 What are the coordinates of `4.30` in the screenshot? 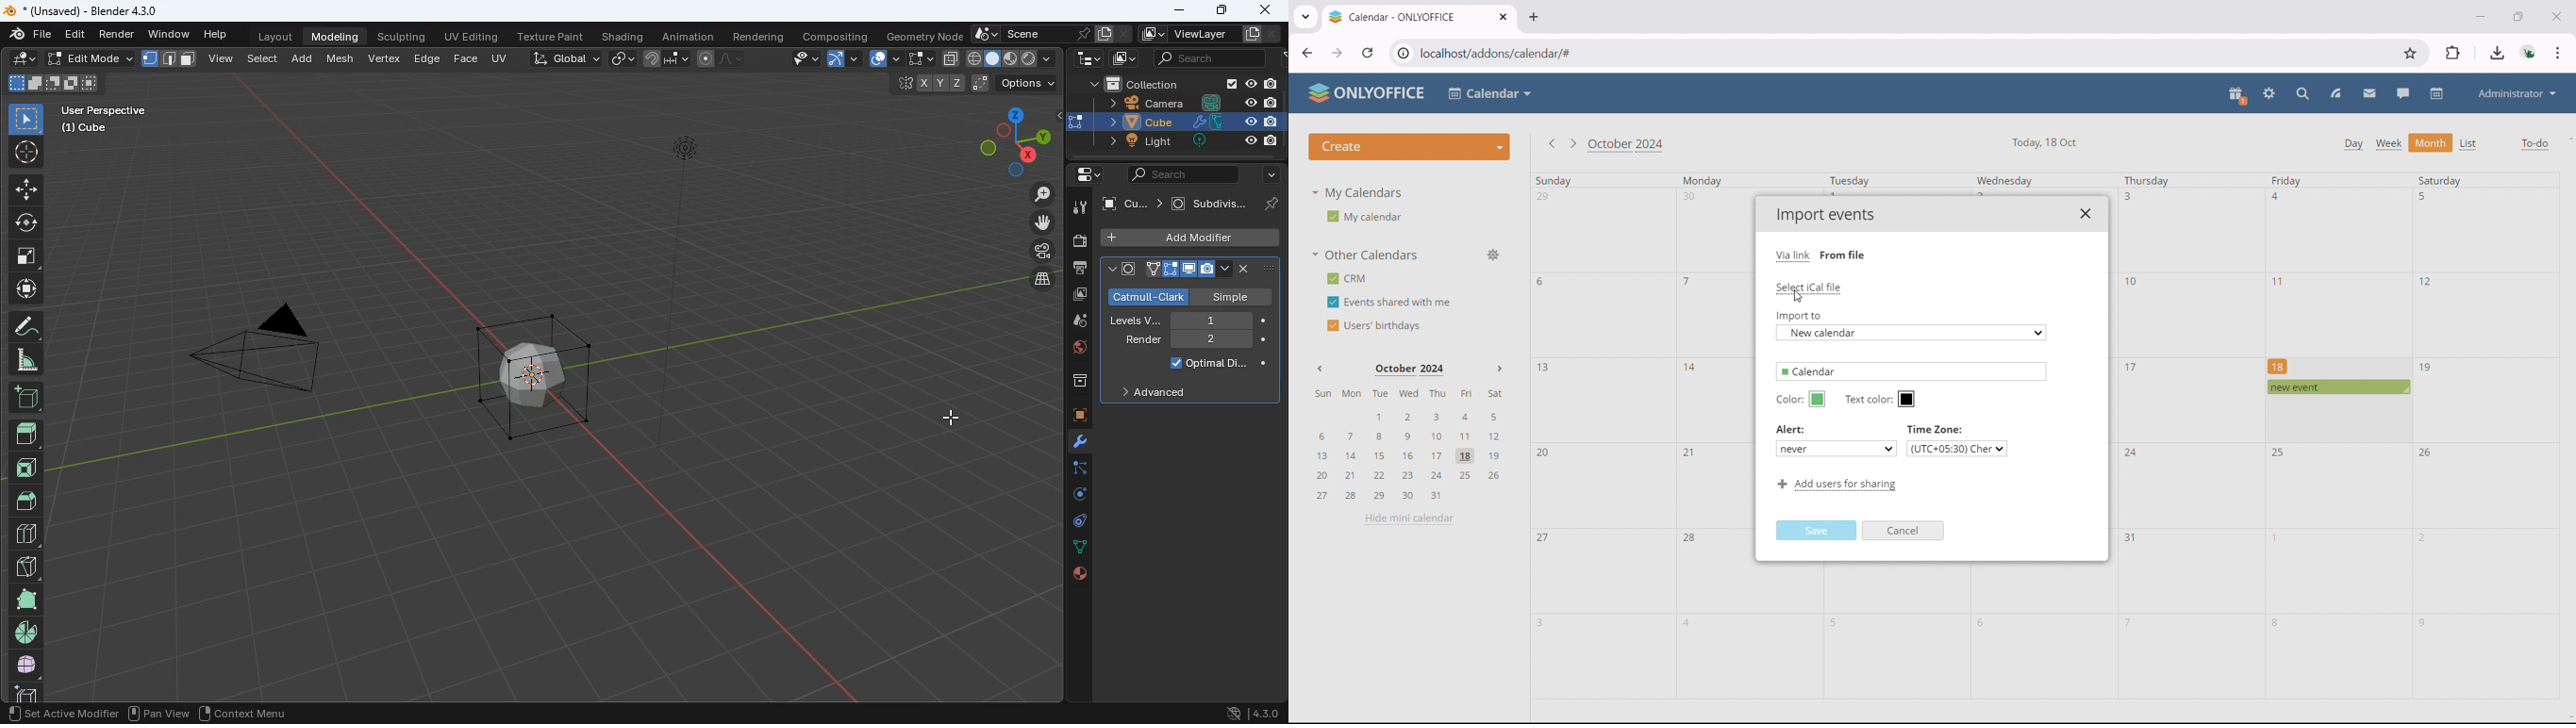 It's located at (1249, 712).